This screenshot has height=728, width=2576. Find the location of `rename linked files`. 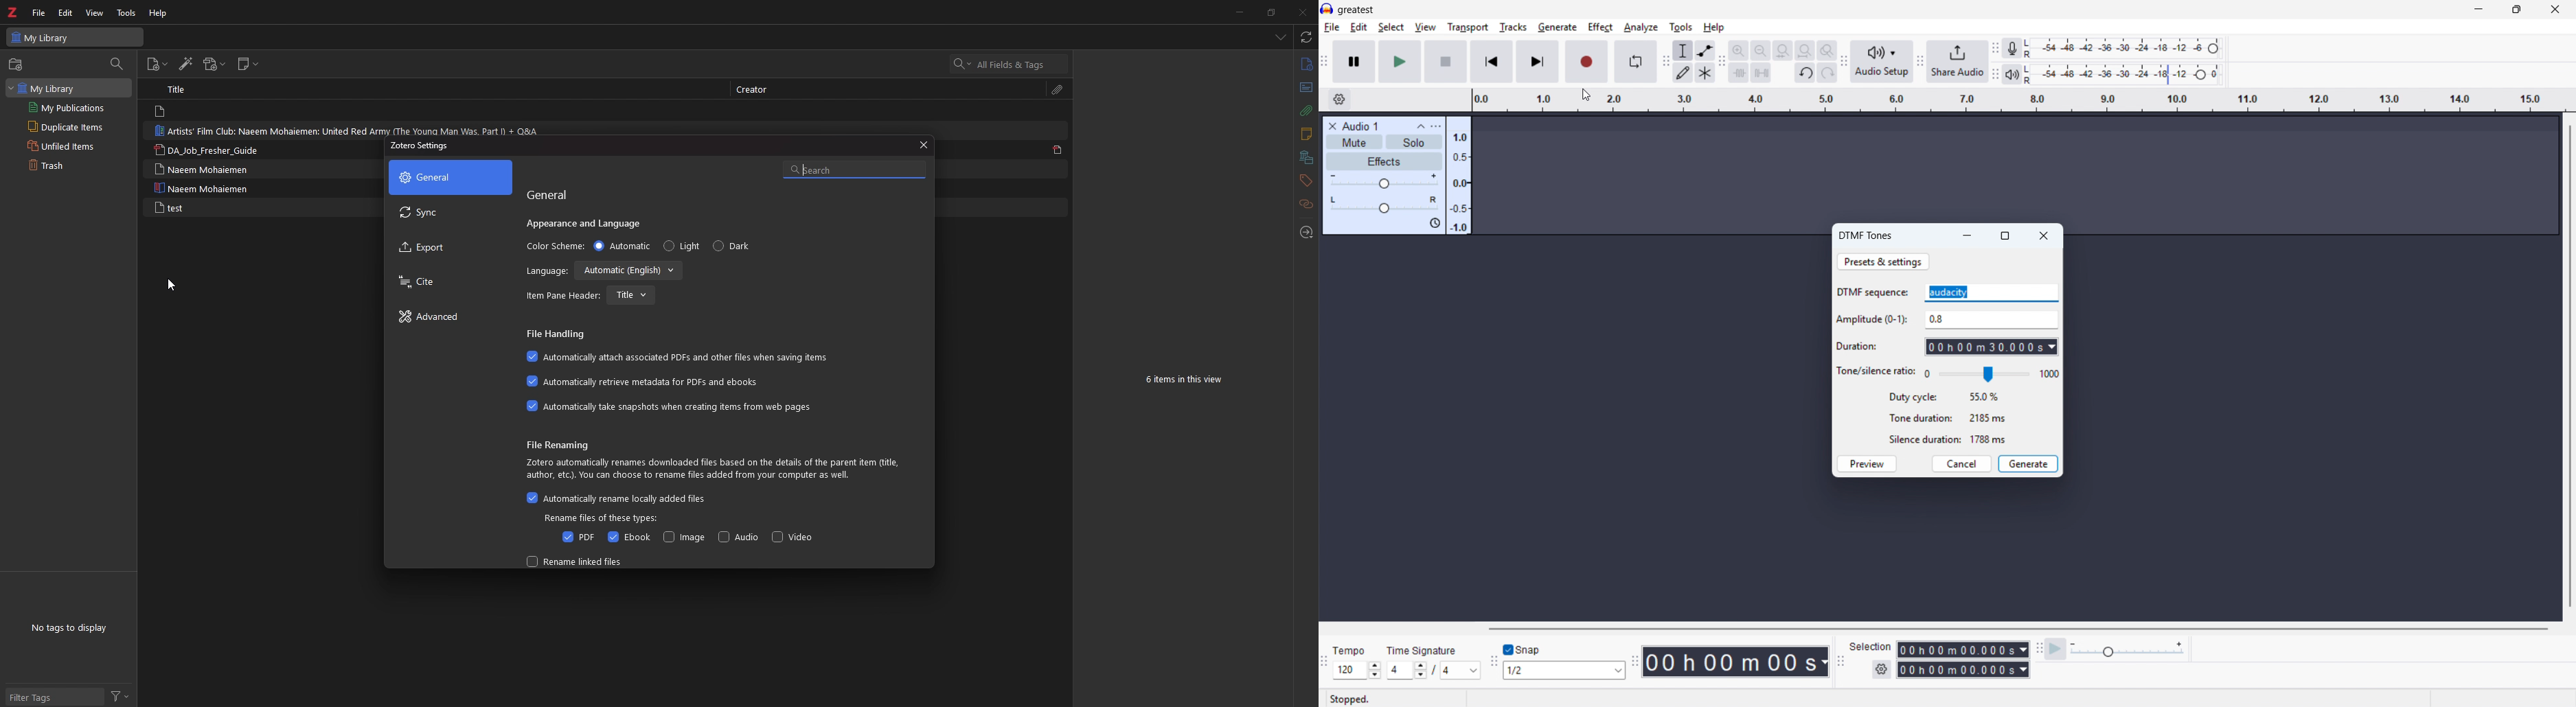

rename linked files is located at coordinates (577, 561).